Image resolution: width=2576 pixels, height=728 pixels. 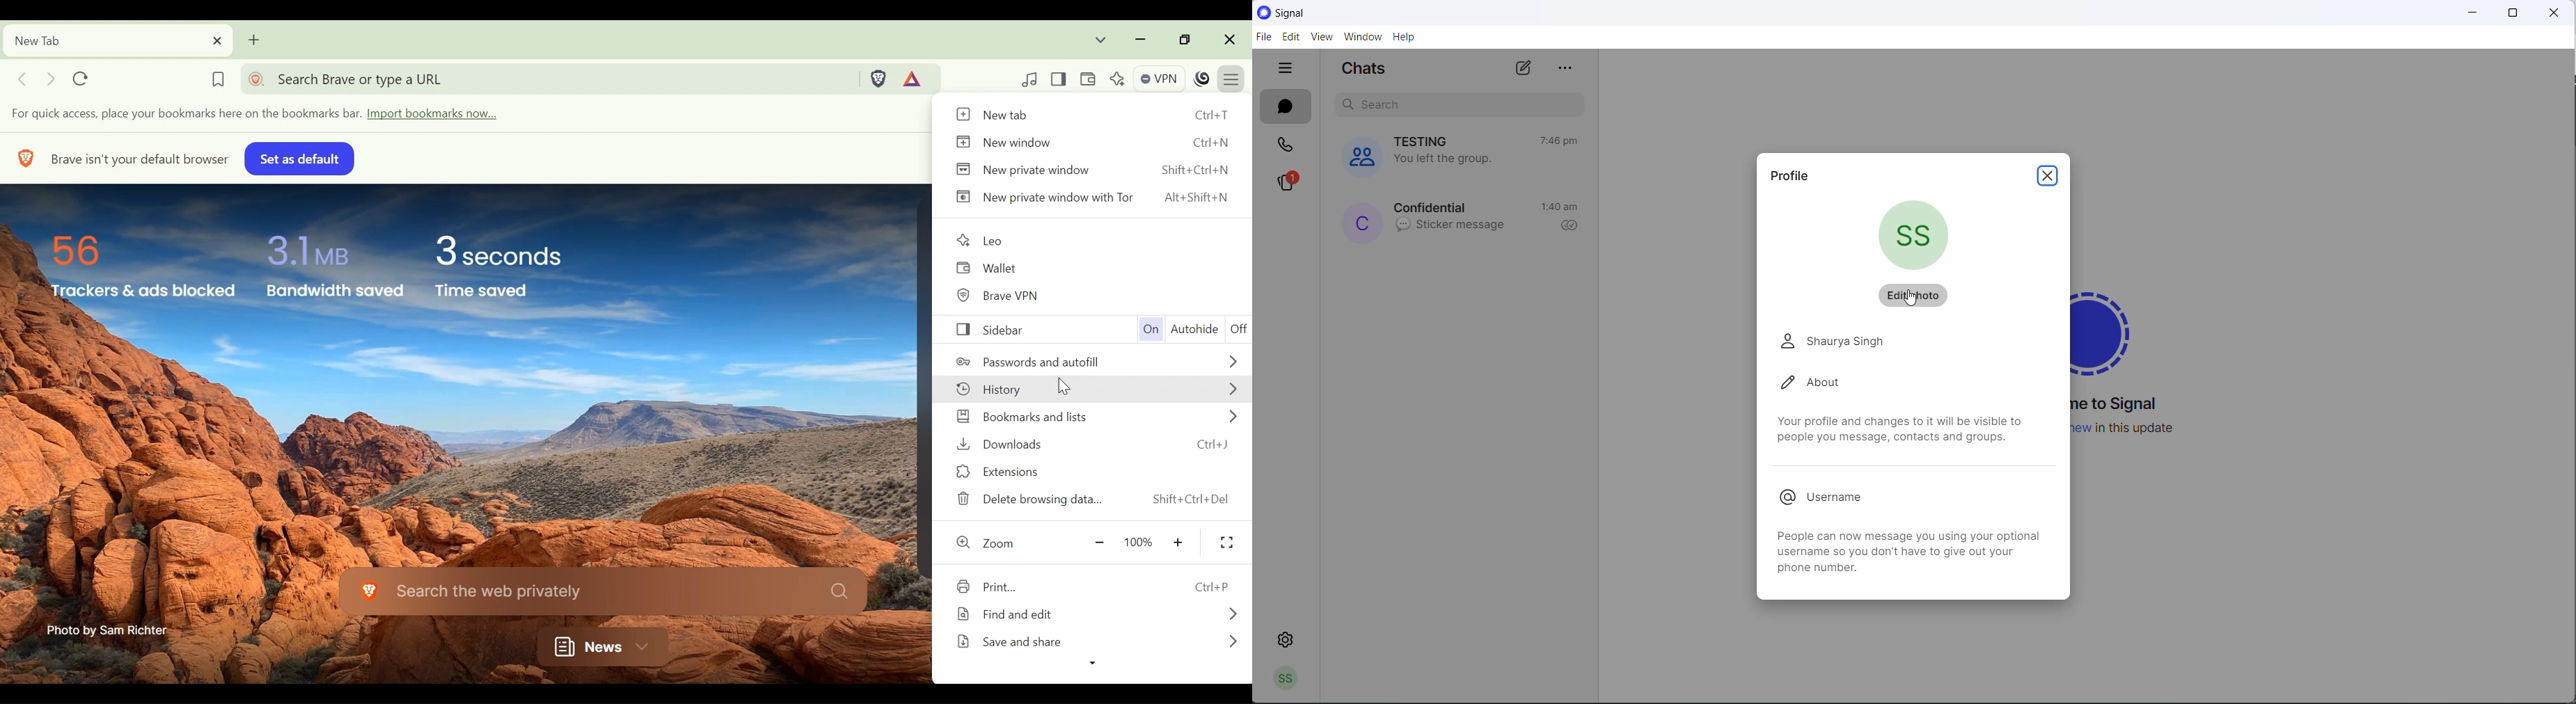 What do you see at coordinates (1098, 615) in the screenshot?
I see `Find and edit` at bounding box center [1098, 615].